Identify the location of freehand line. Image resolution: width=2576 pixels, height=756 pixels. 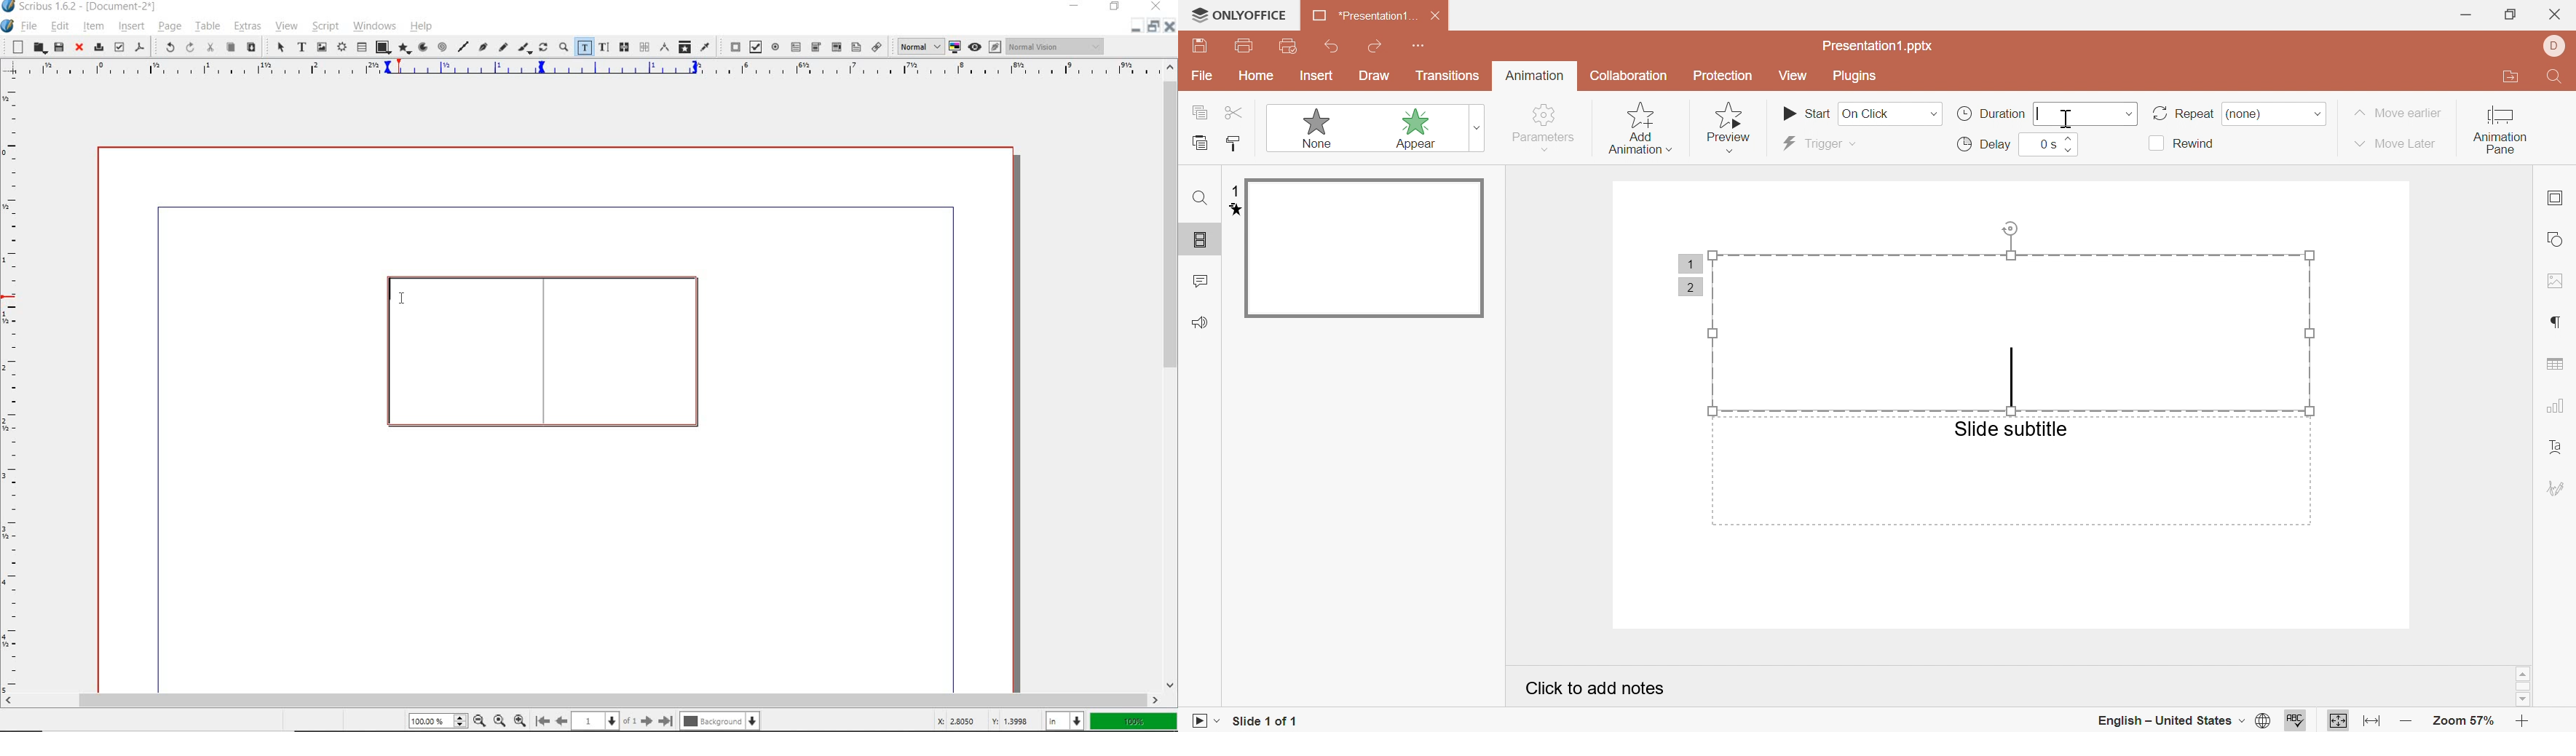
(502, 46).